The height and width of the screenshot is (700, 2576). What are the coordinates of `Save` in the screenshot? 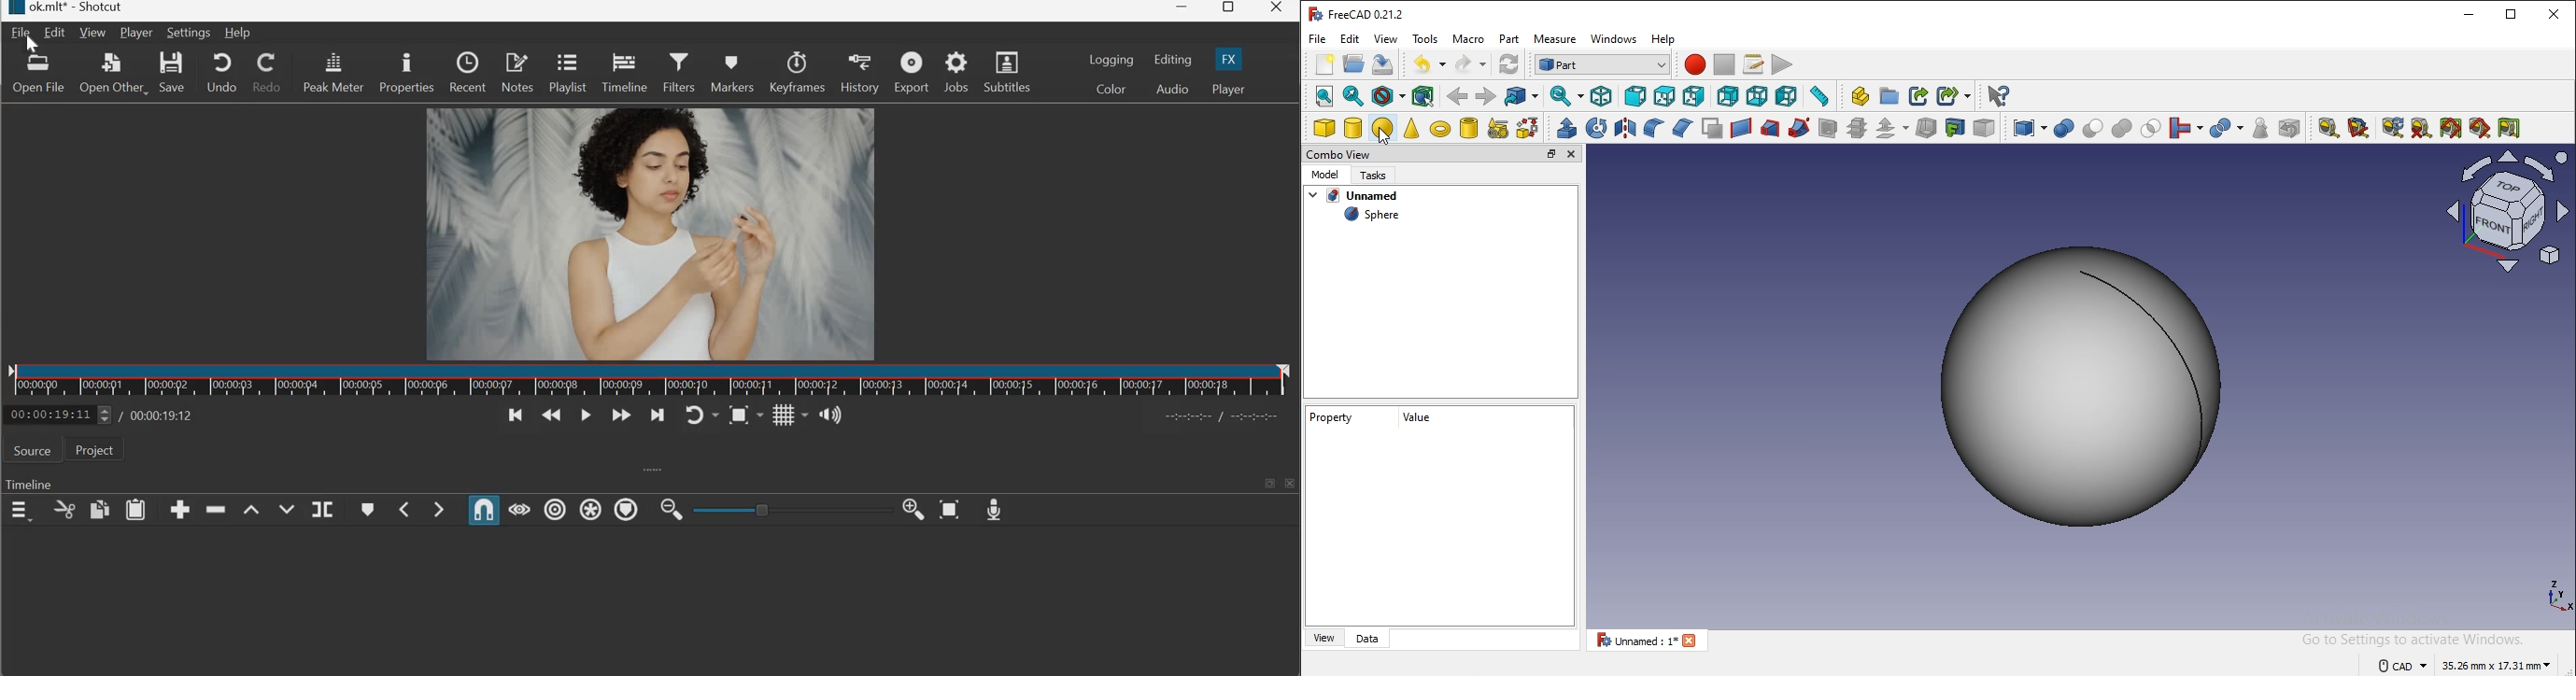 It's located at (174, 74).